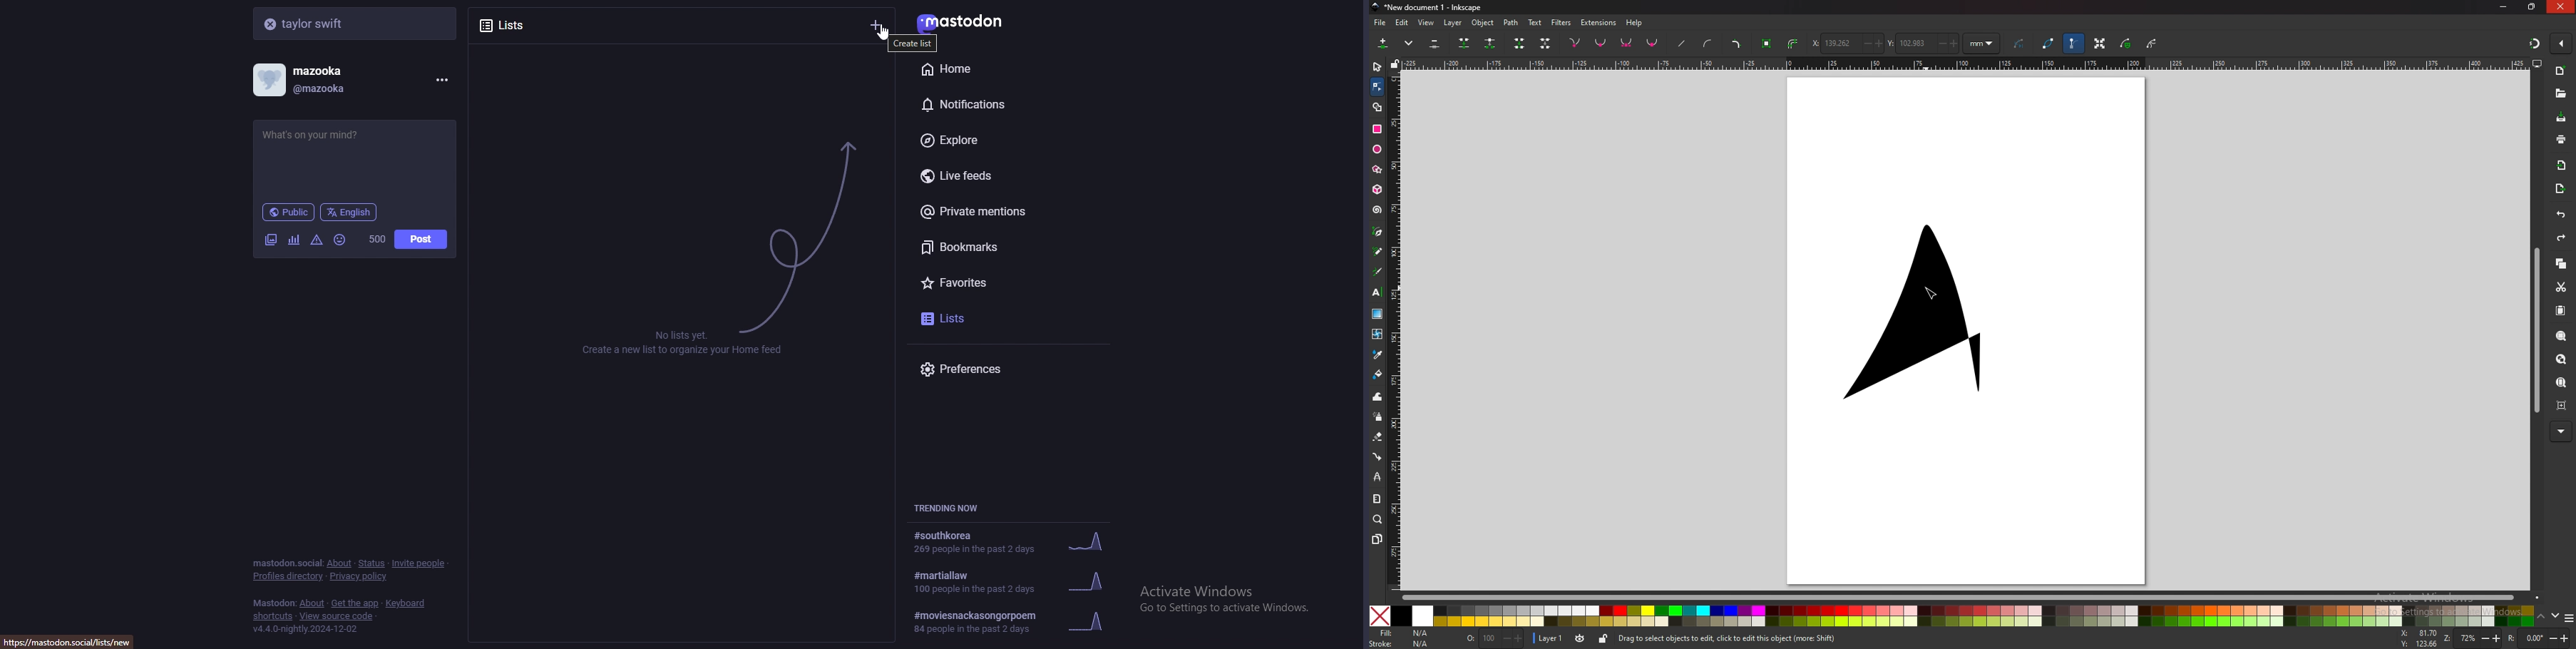 The image size is (2576, 672). Describe the element at coordinates (2562, 118) in the screenshot. I see `save` at that location.